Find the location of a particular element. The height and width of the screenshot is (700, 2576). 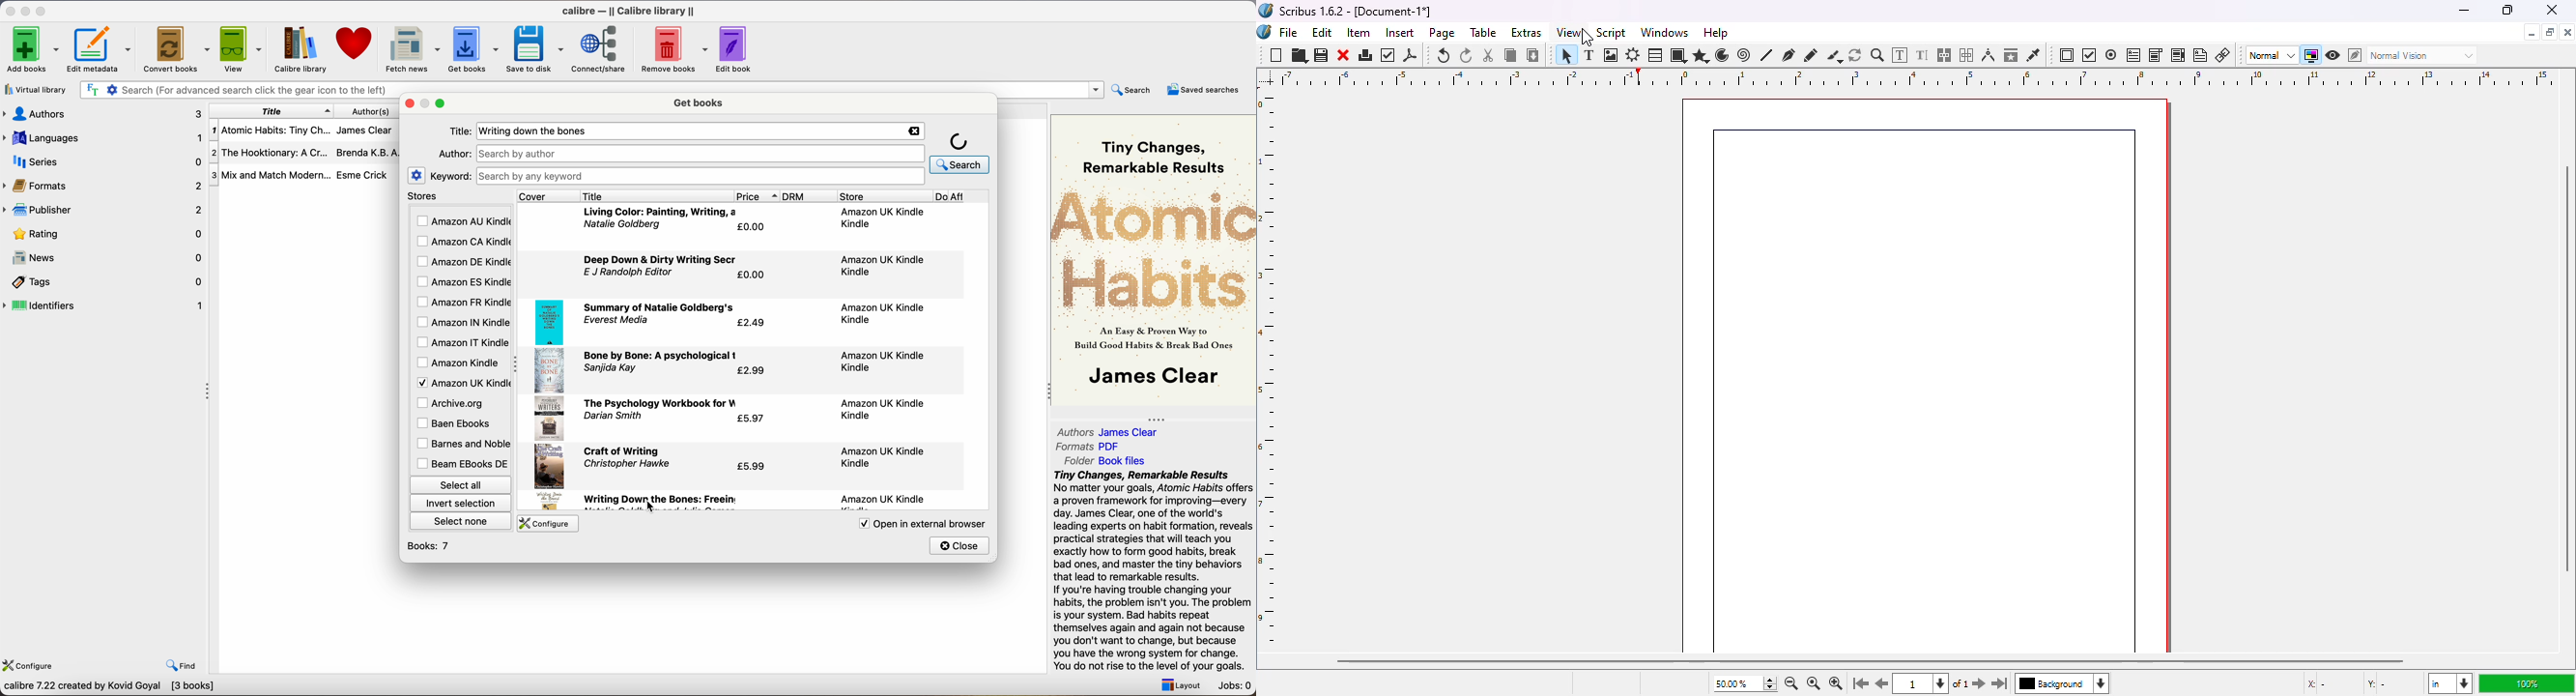

close is located at coordinates (2553, 10).